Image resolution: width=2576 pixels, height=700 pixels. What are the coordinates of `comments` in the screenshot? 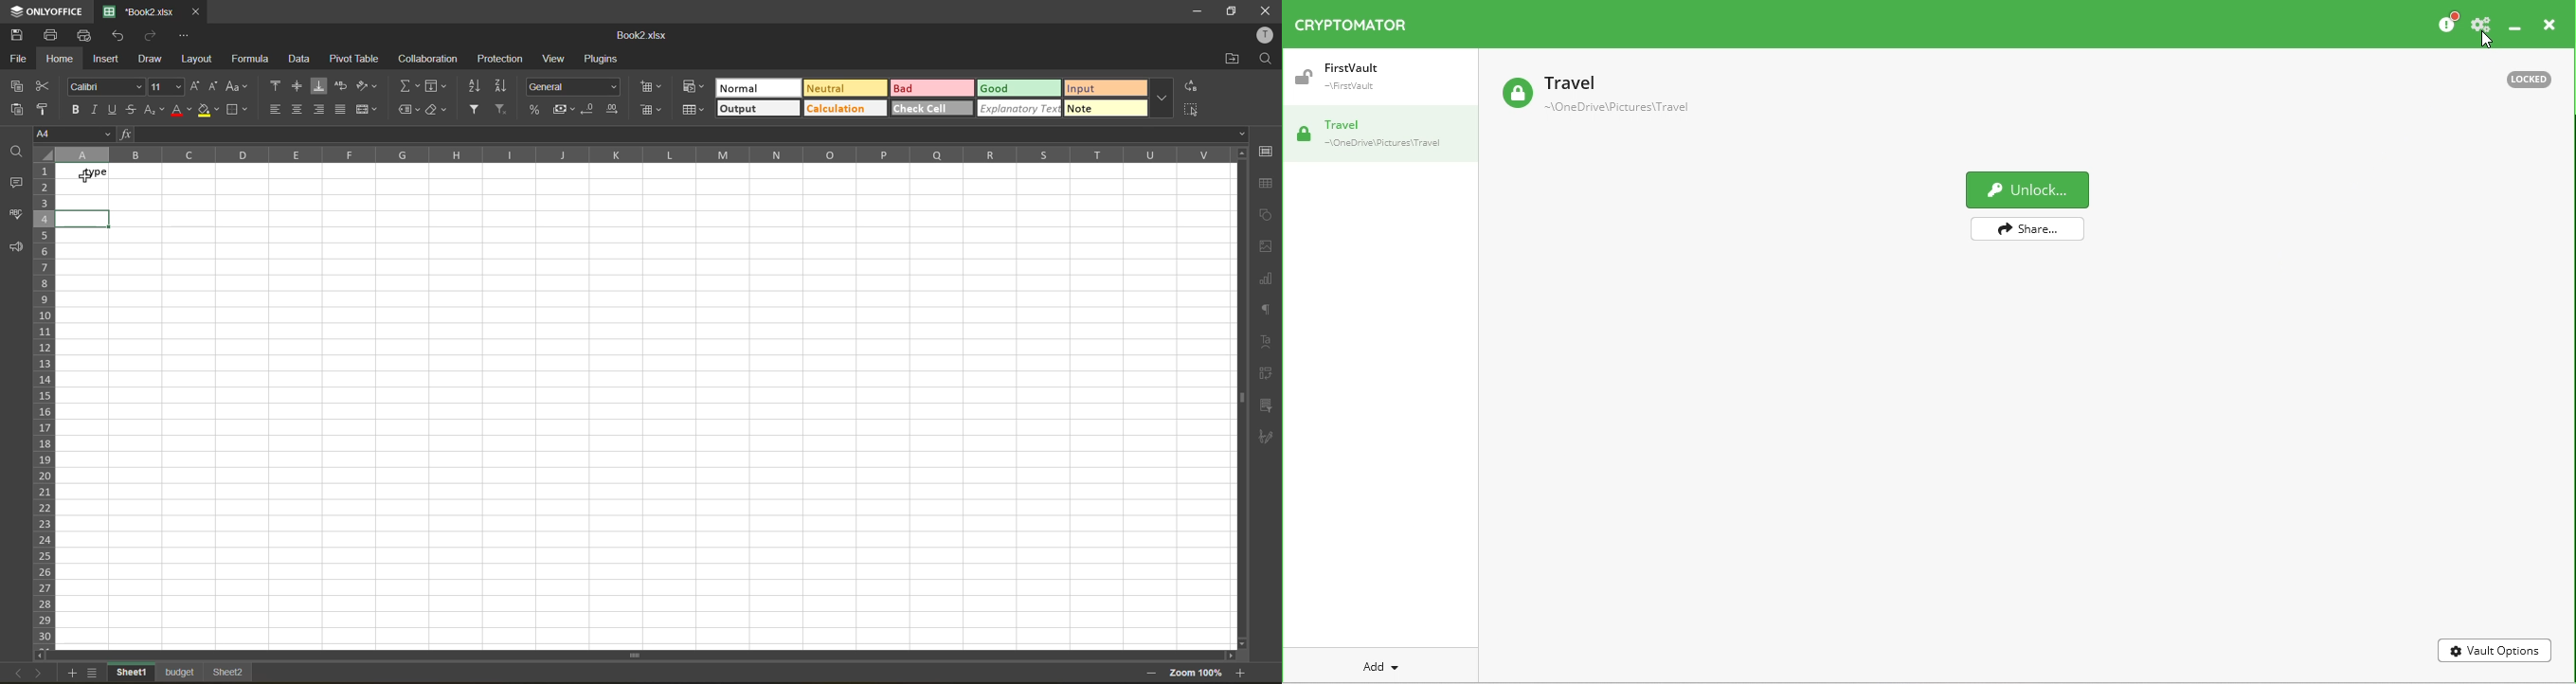 It's located at (15, 184).